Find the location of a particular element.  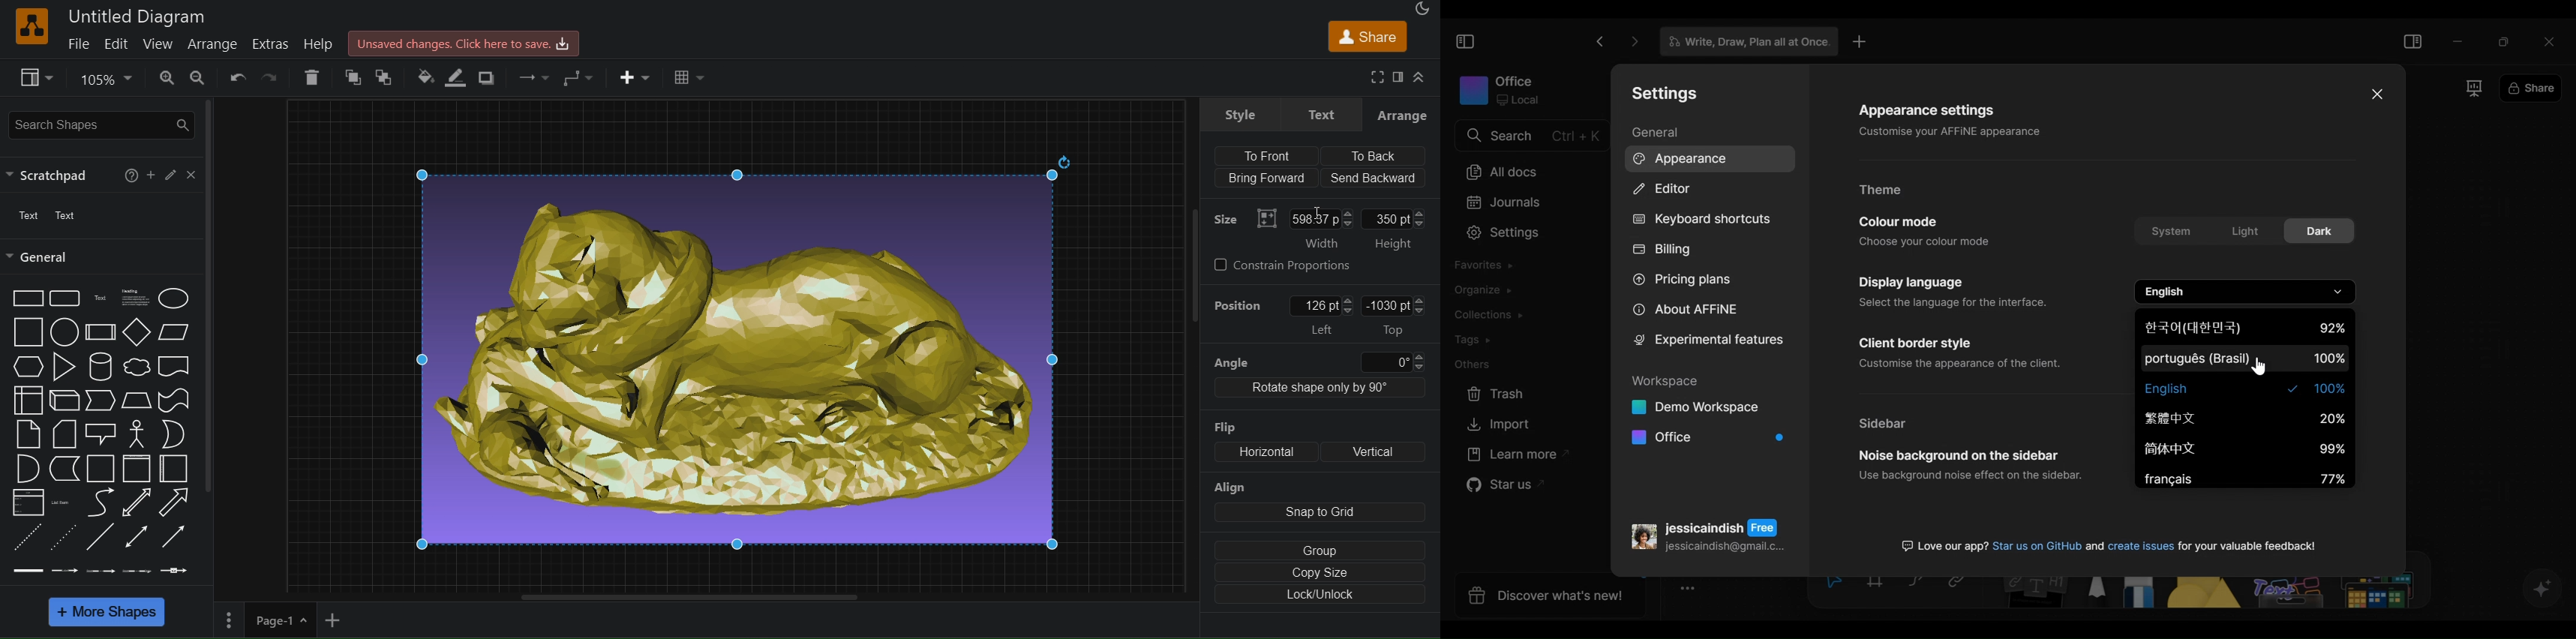

Colections is located at coordinates (1491, 315).